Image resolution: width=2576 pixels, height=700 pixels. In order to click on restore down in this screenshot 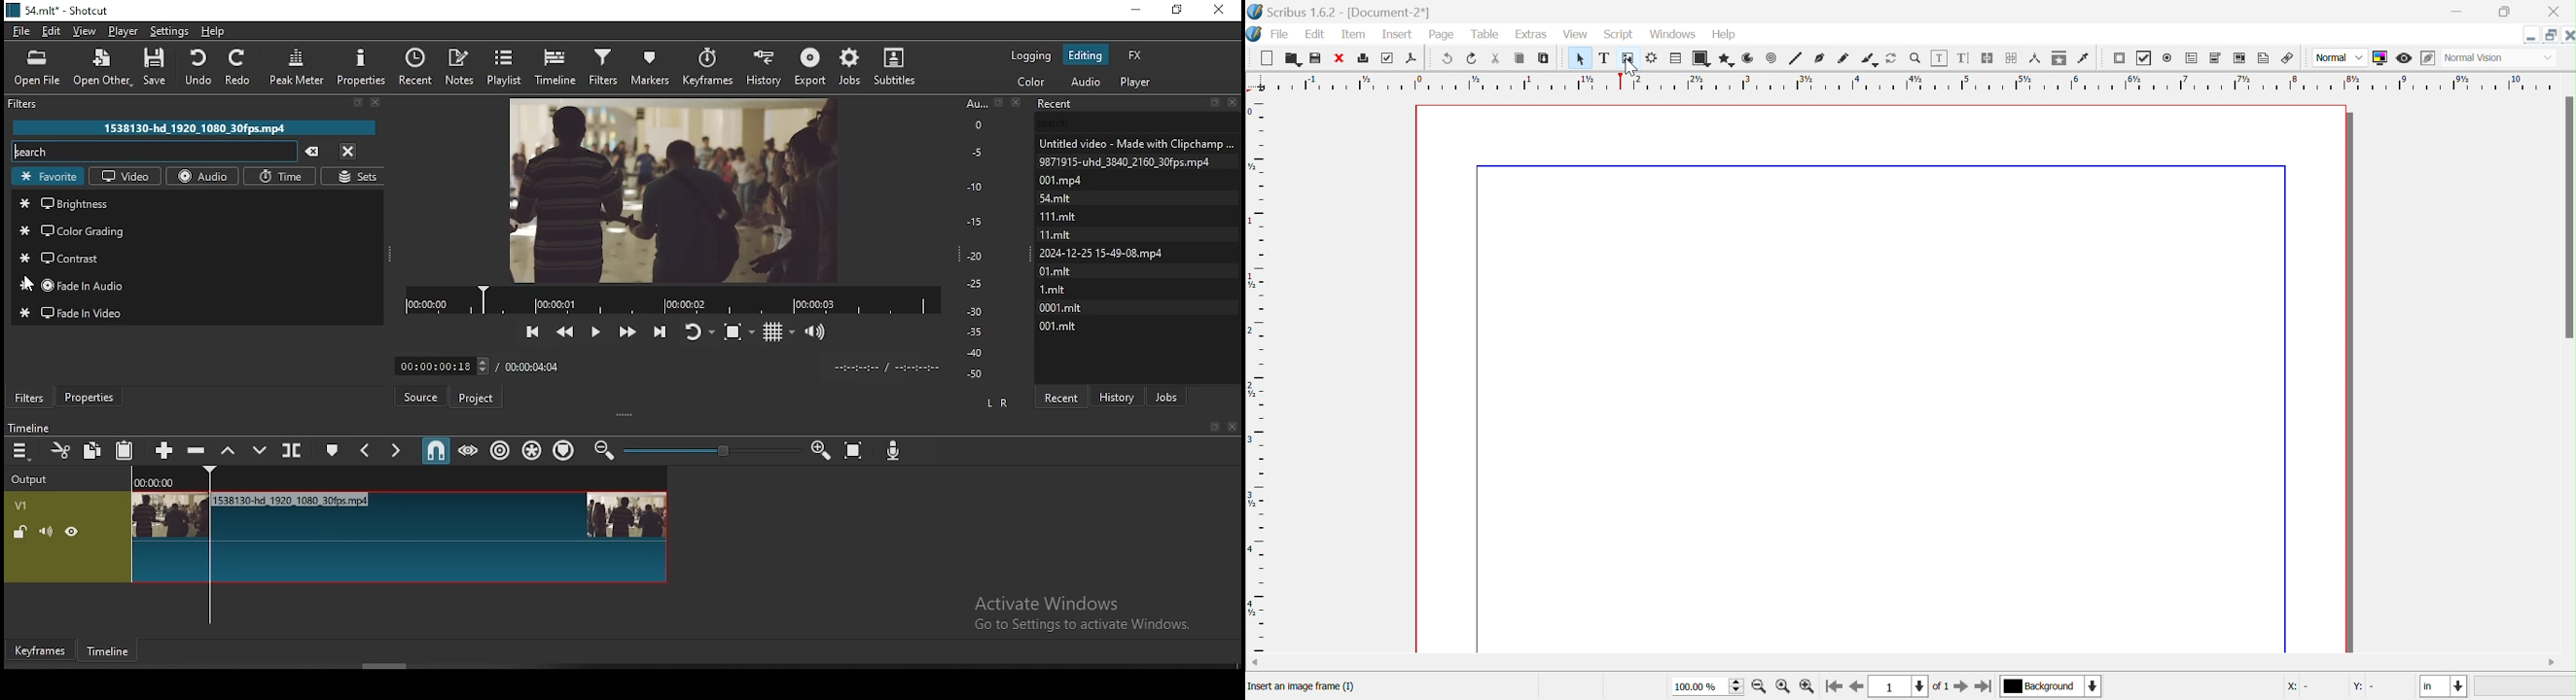, I will do `click(2506, 13)`.